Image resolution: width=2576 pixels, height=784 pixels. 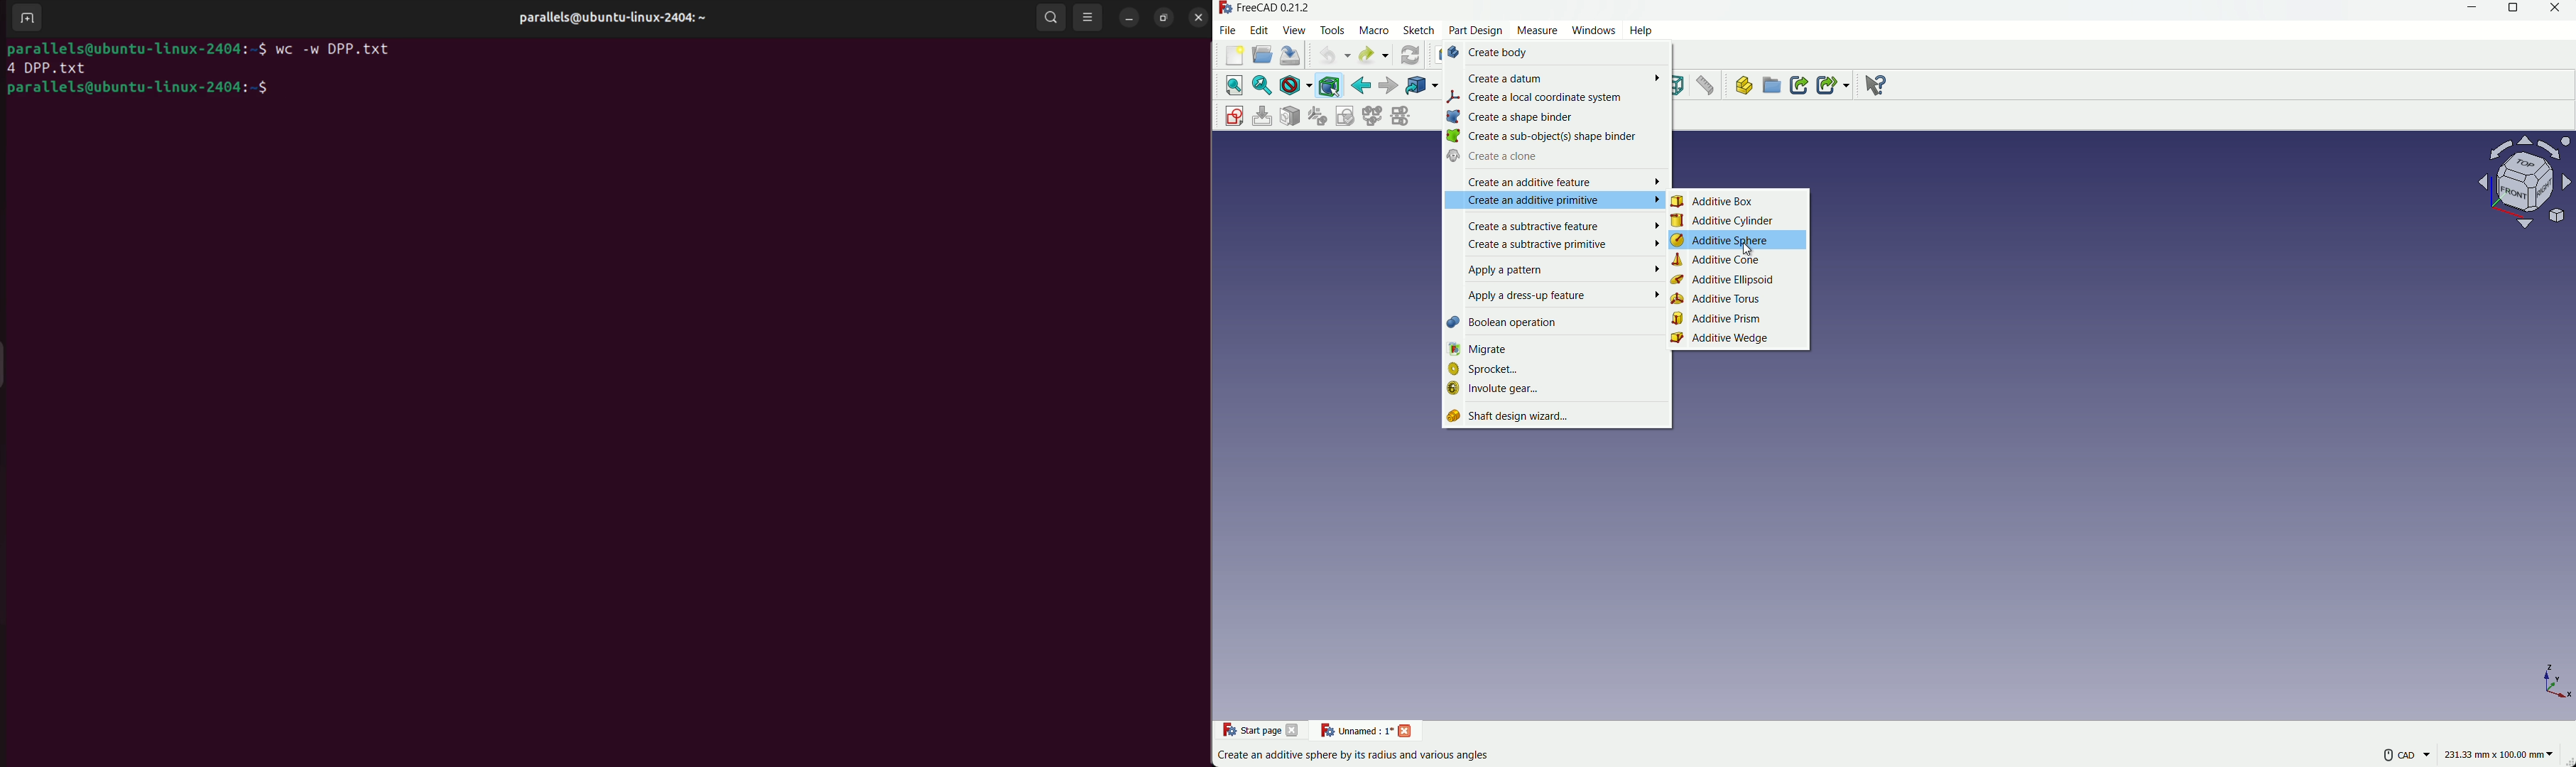 I want to click on fit selection, so click(x=1263, y=87).